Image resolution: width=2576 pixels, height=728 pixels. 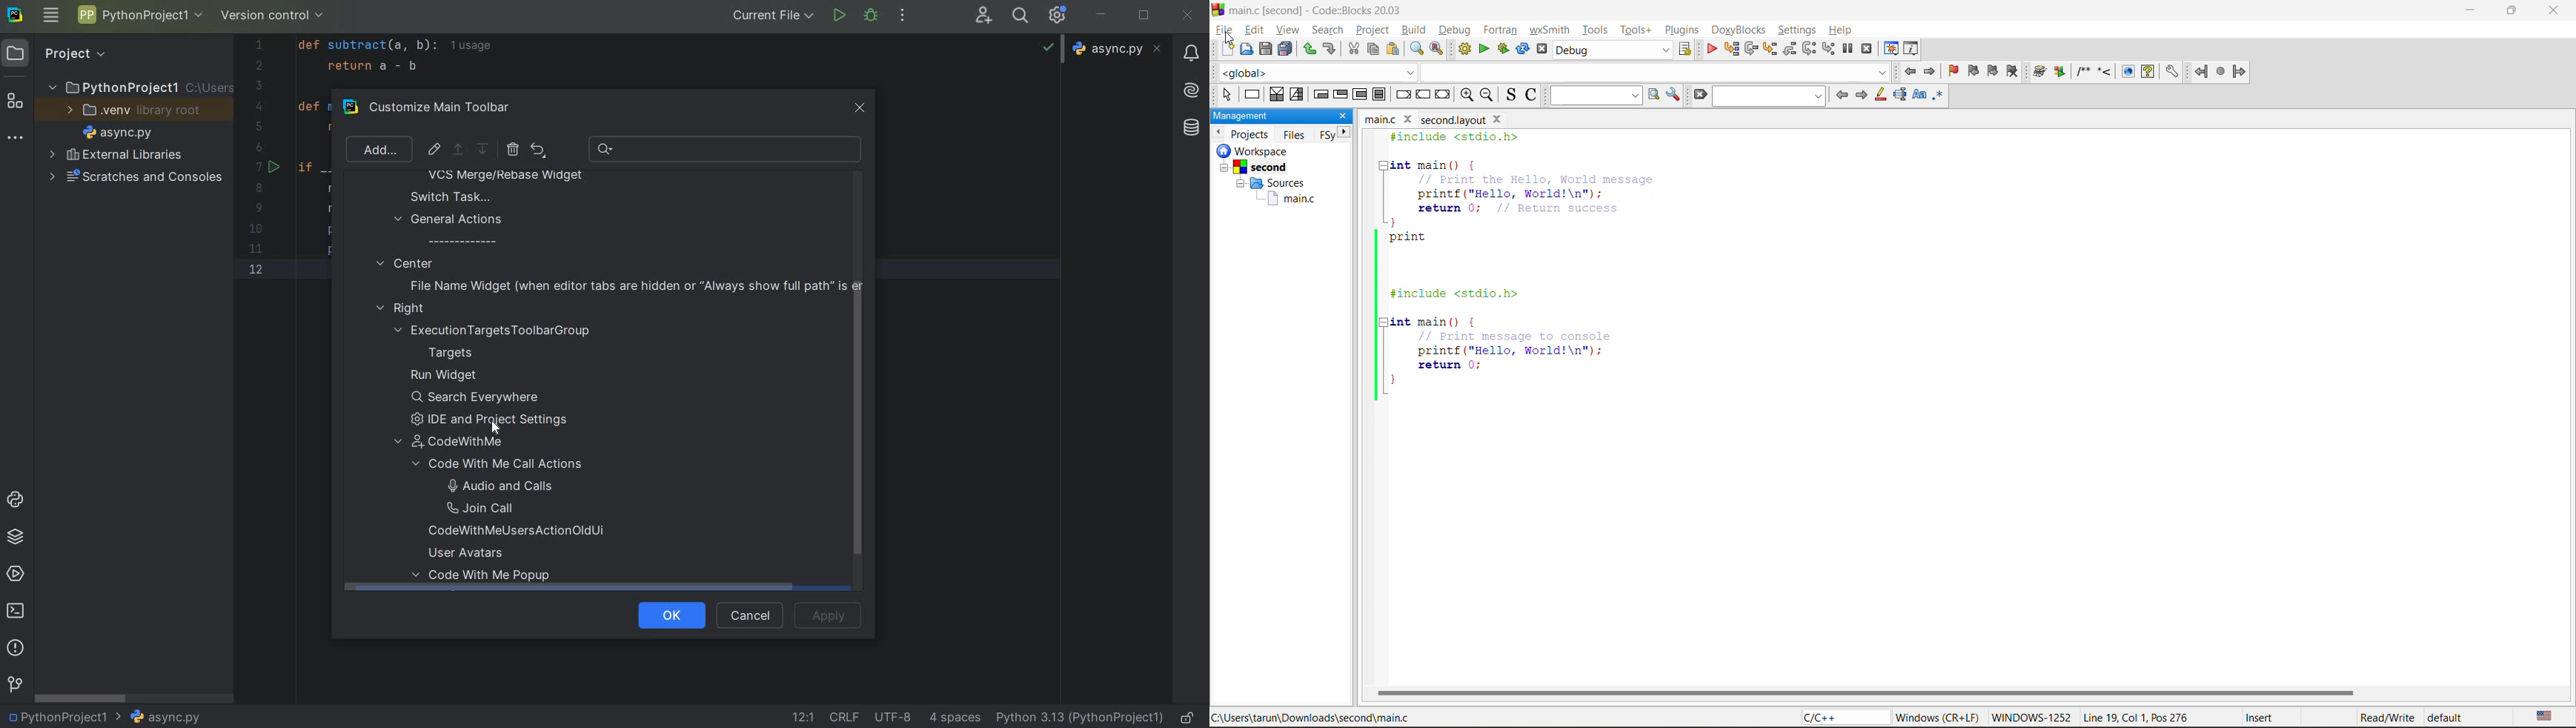 I want to click on step into instruction, so click(x=1828, y=48).